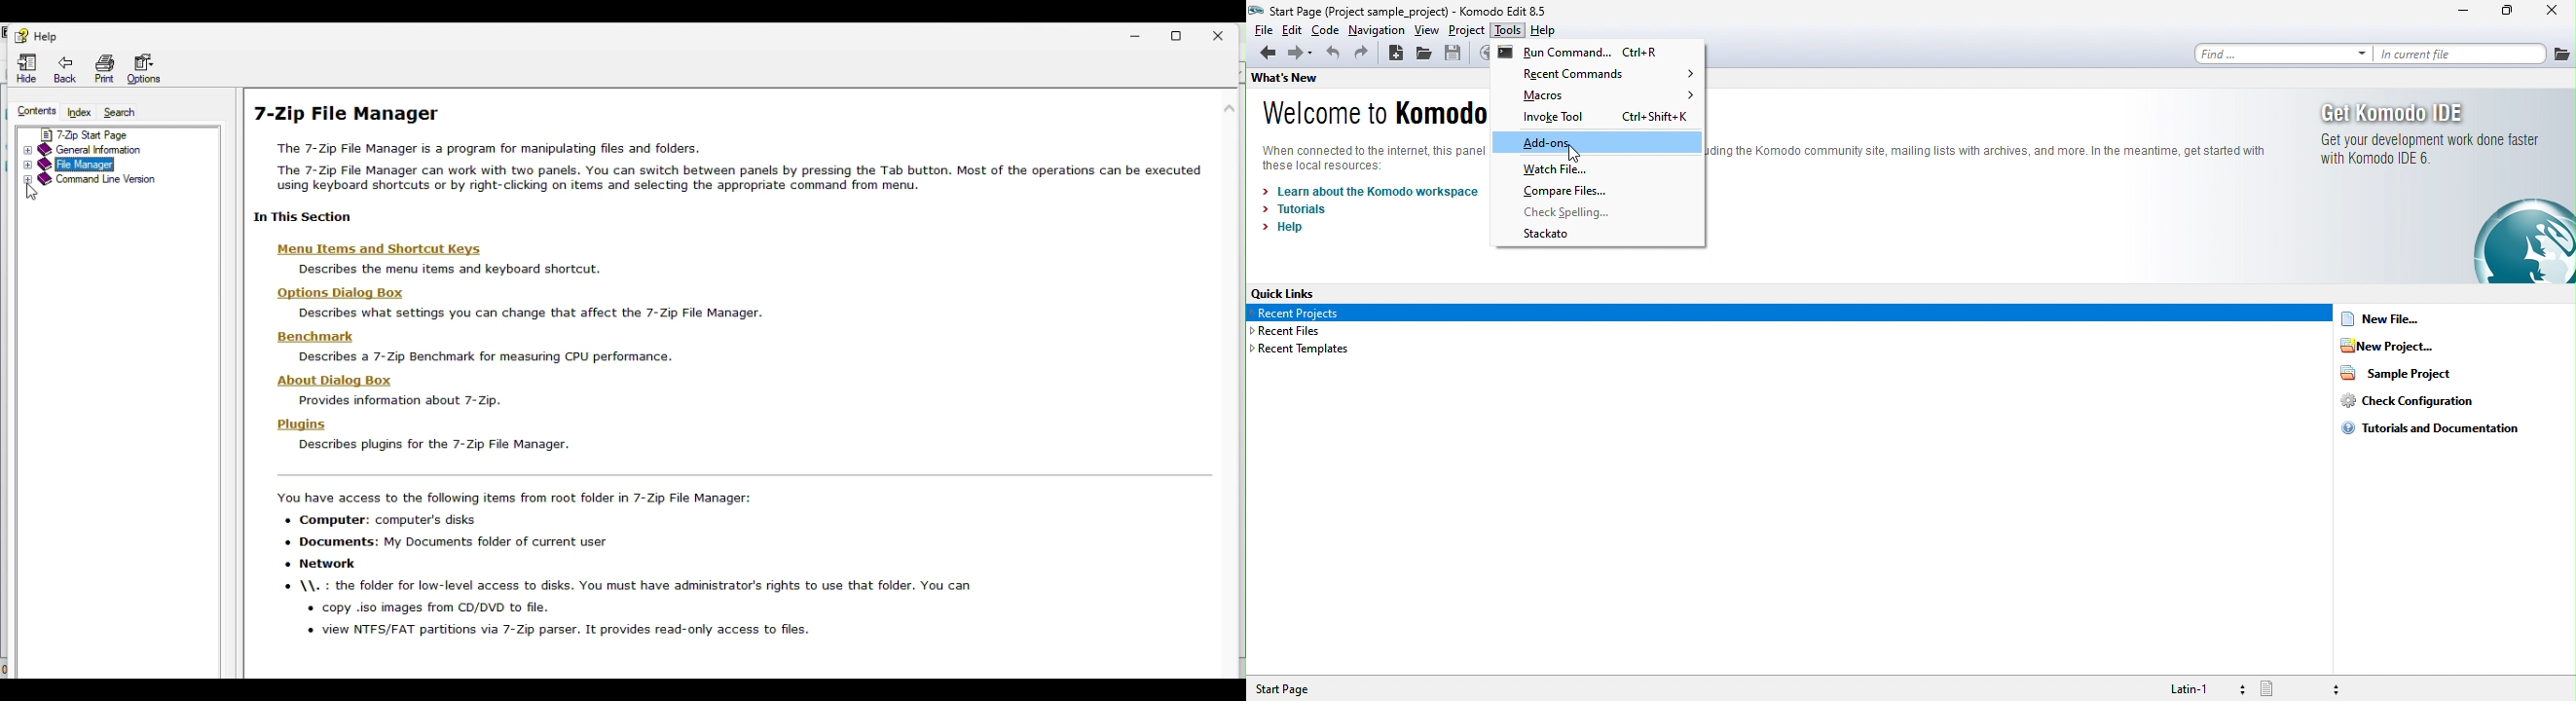 The width and height of the screenshot is (2576, 728). What do you see at coordinates (38, 192) in the screenshot?
I see `Cursor` at bounding box center [38, 192].